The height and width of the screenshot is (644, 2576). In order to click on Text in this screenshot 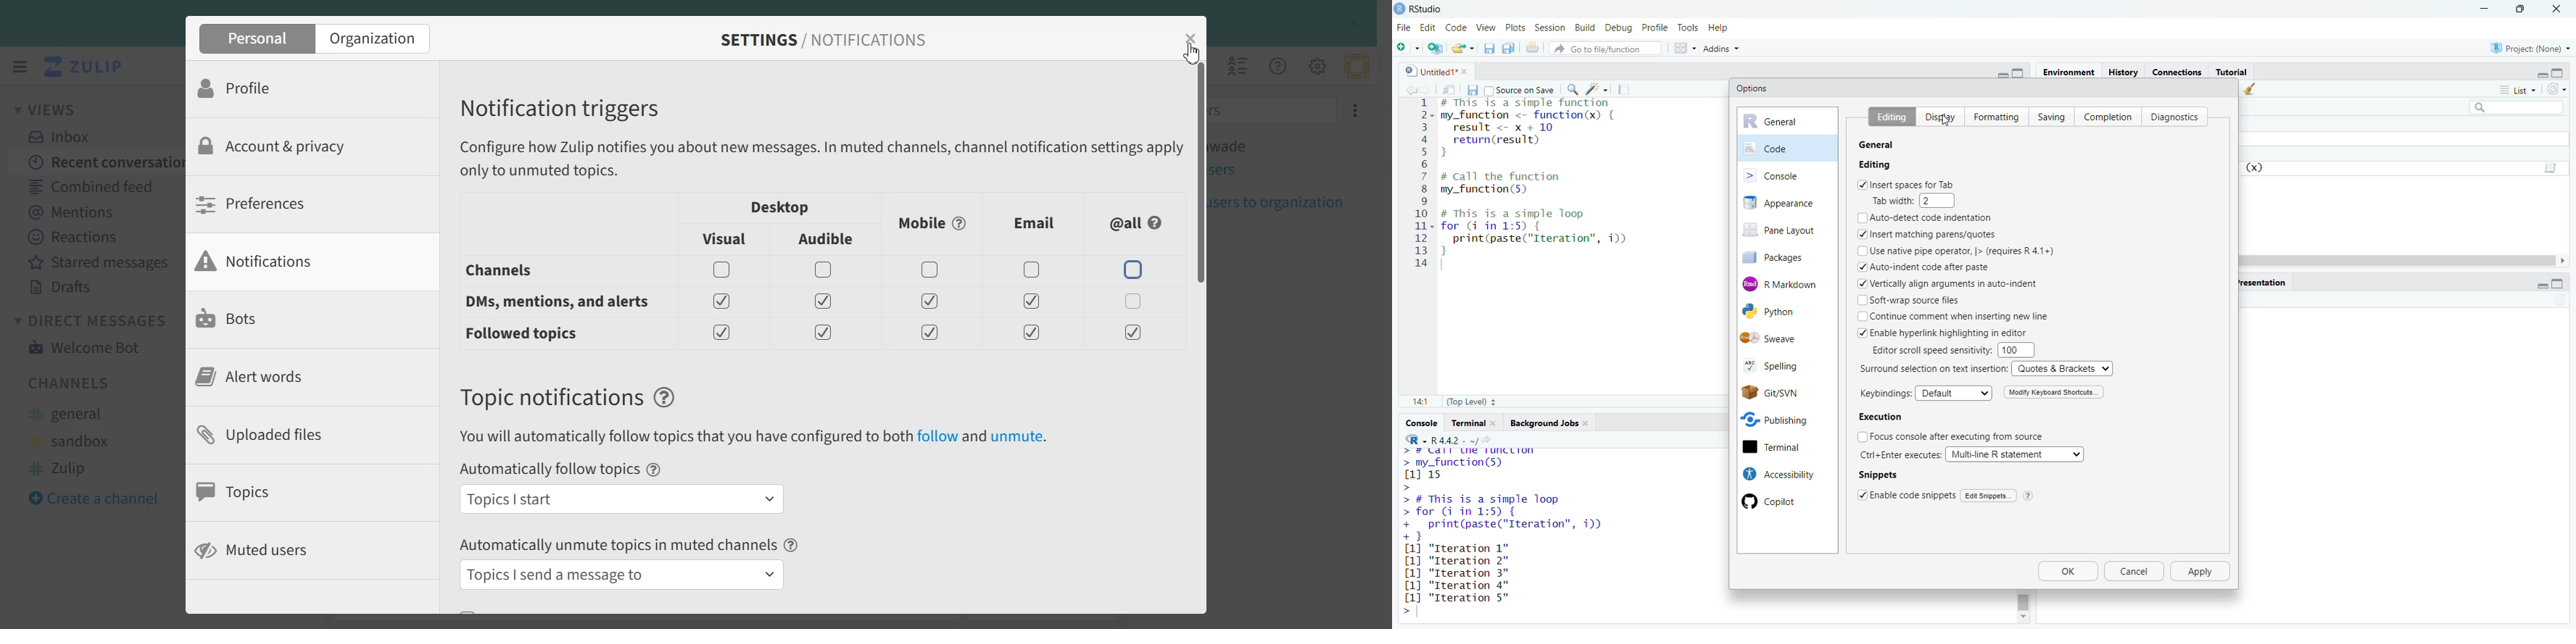, I will do `click(550, 397)`.